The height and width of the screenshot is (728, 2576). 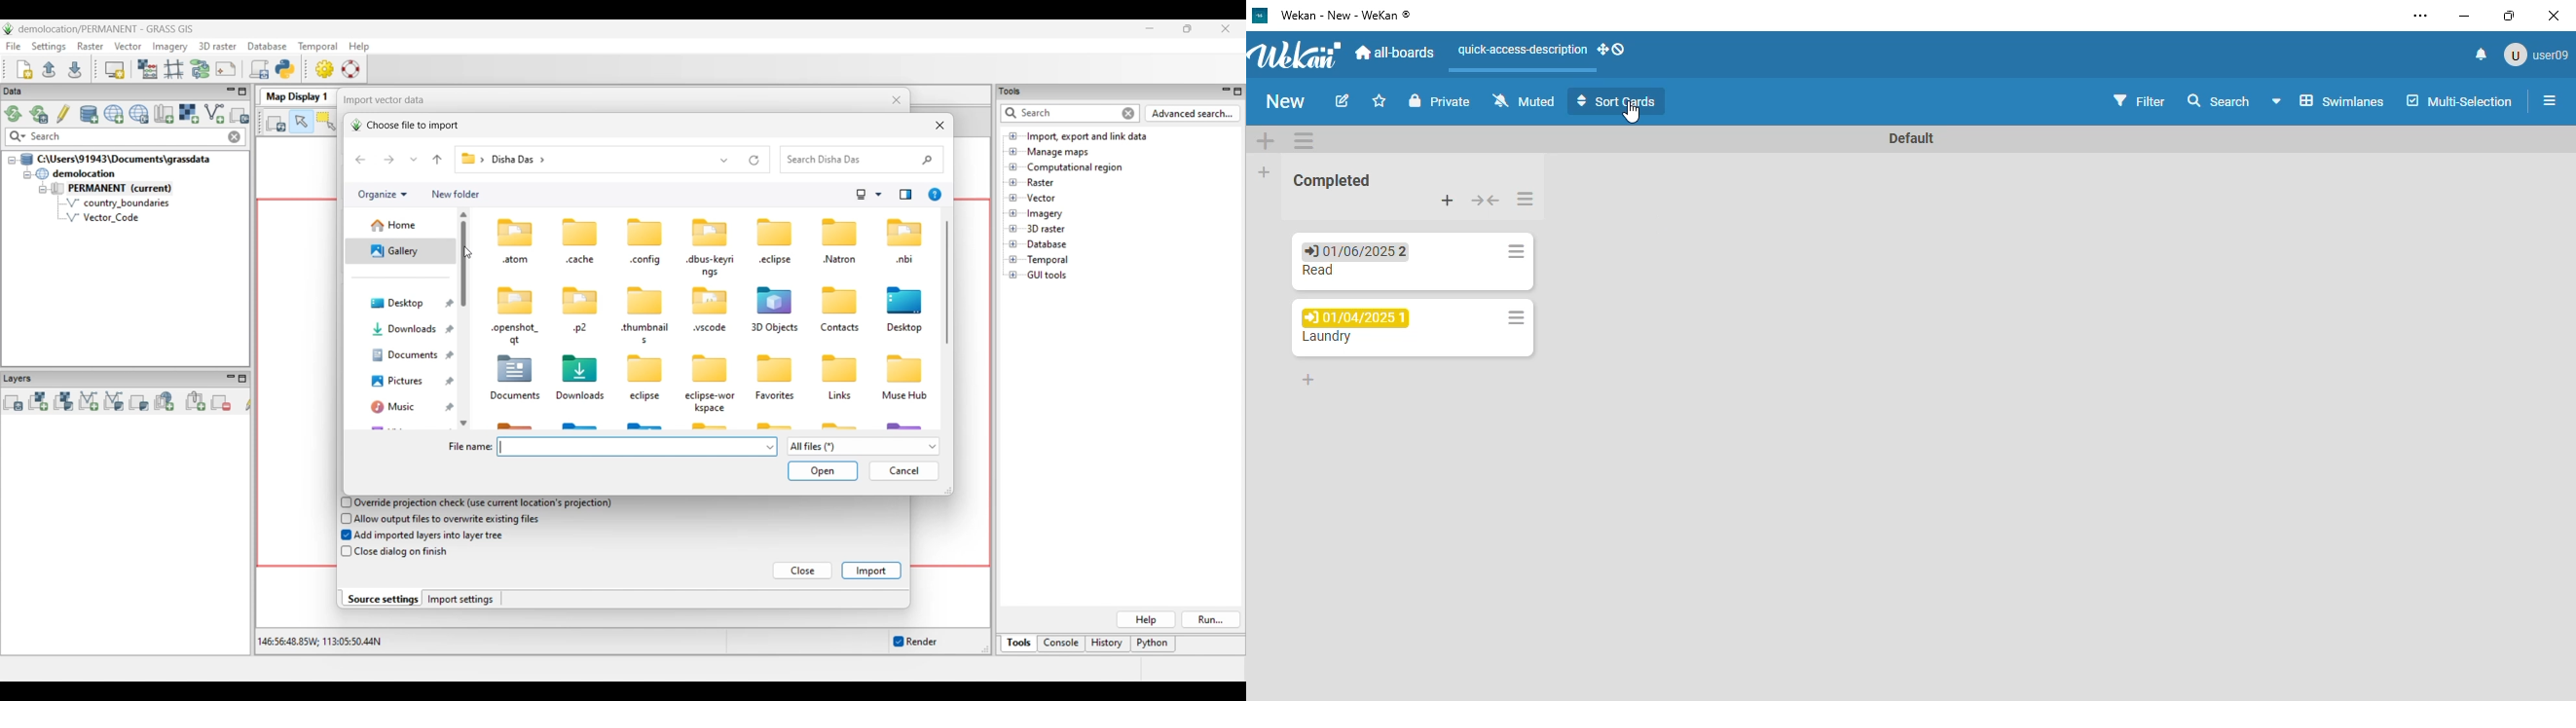 What do you see at coordinates (1440, 100) in the screenshot?
I see `private` at bounding box center [1440, 100].